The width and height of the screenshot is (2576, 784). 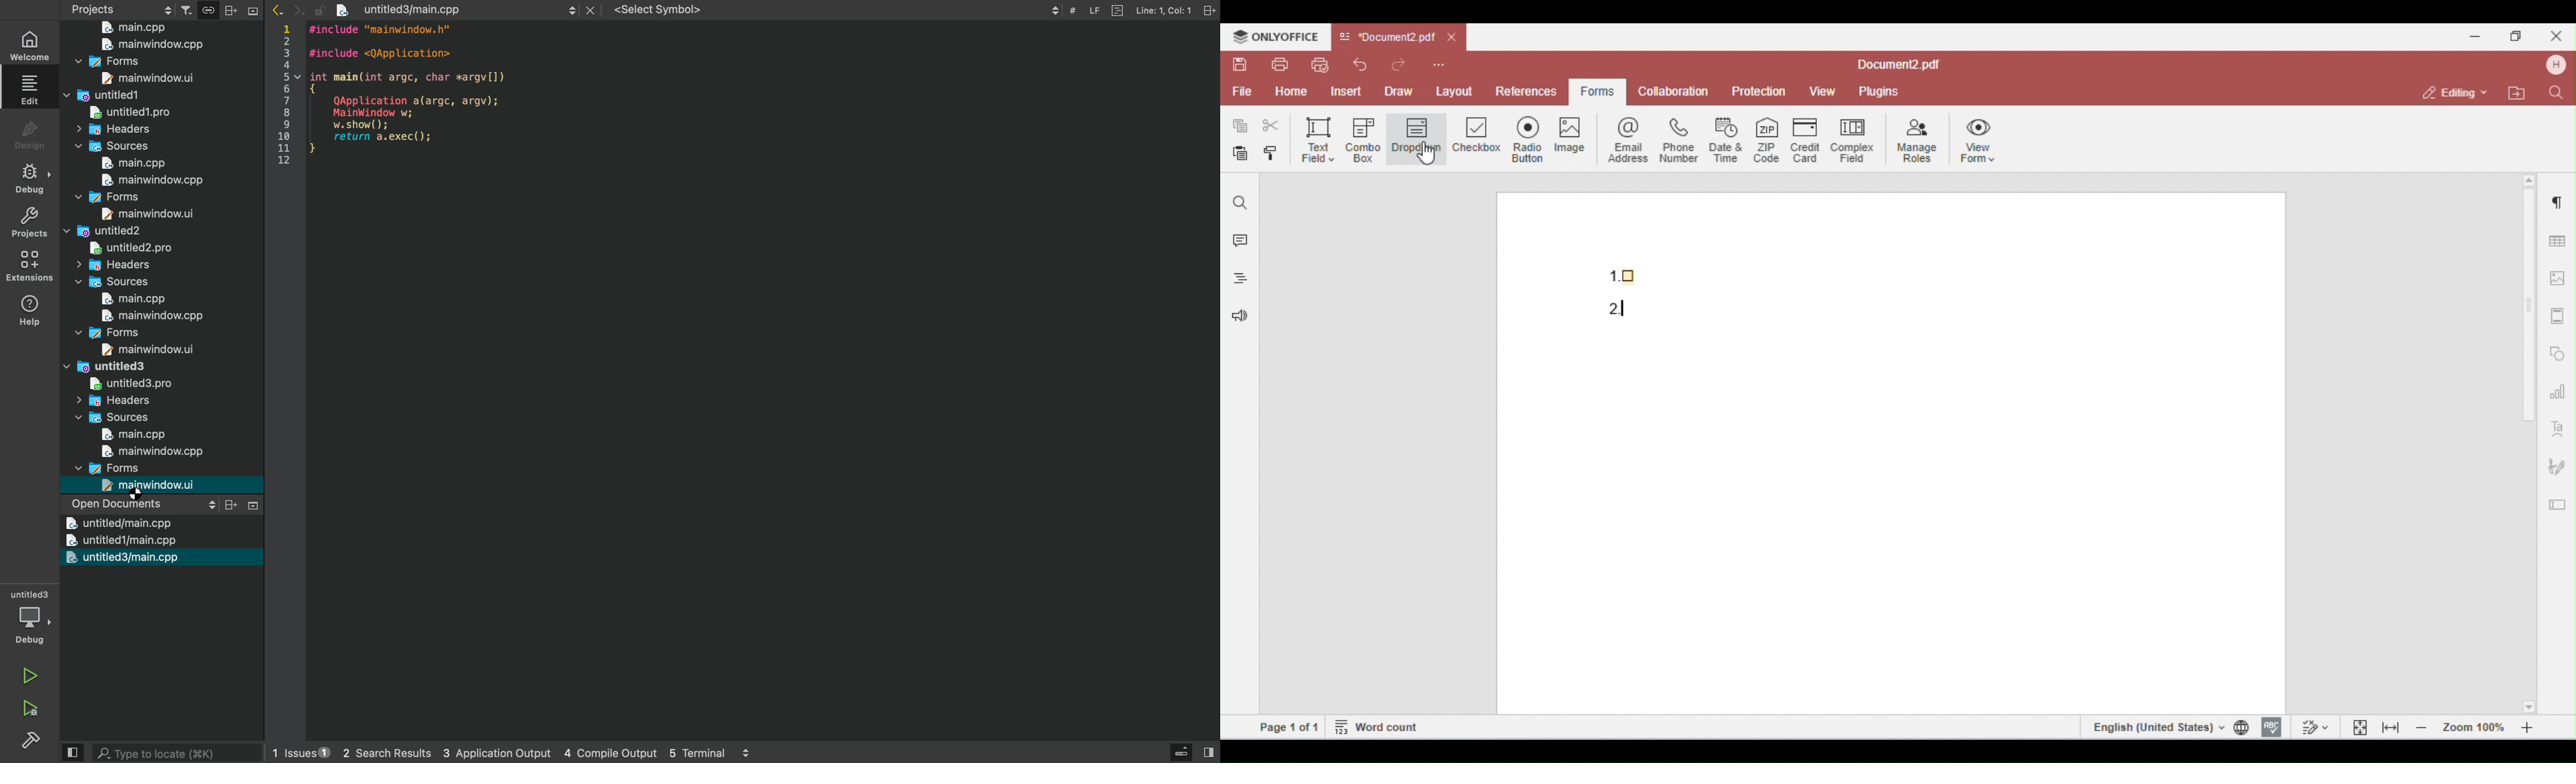 What do you see at coordinates (32, 45) in the screenshot?
I see `home` at bounding box center [32, 45].